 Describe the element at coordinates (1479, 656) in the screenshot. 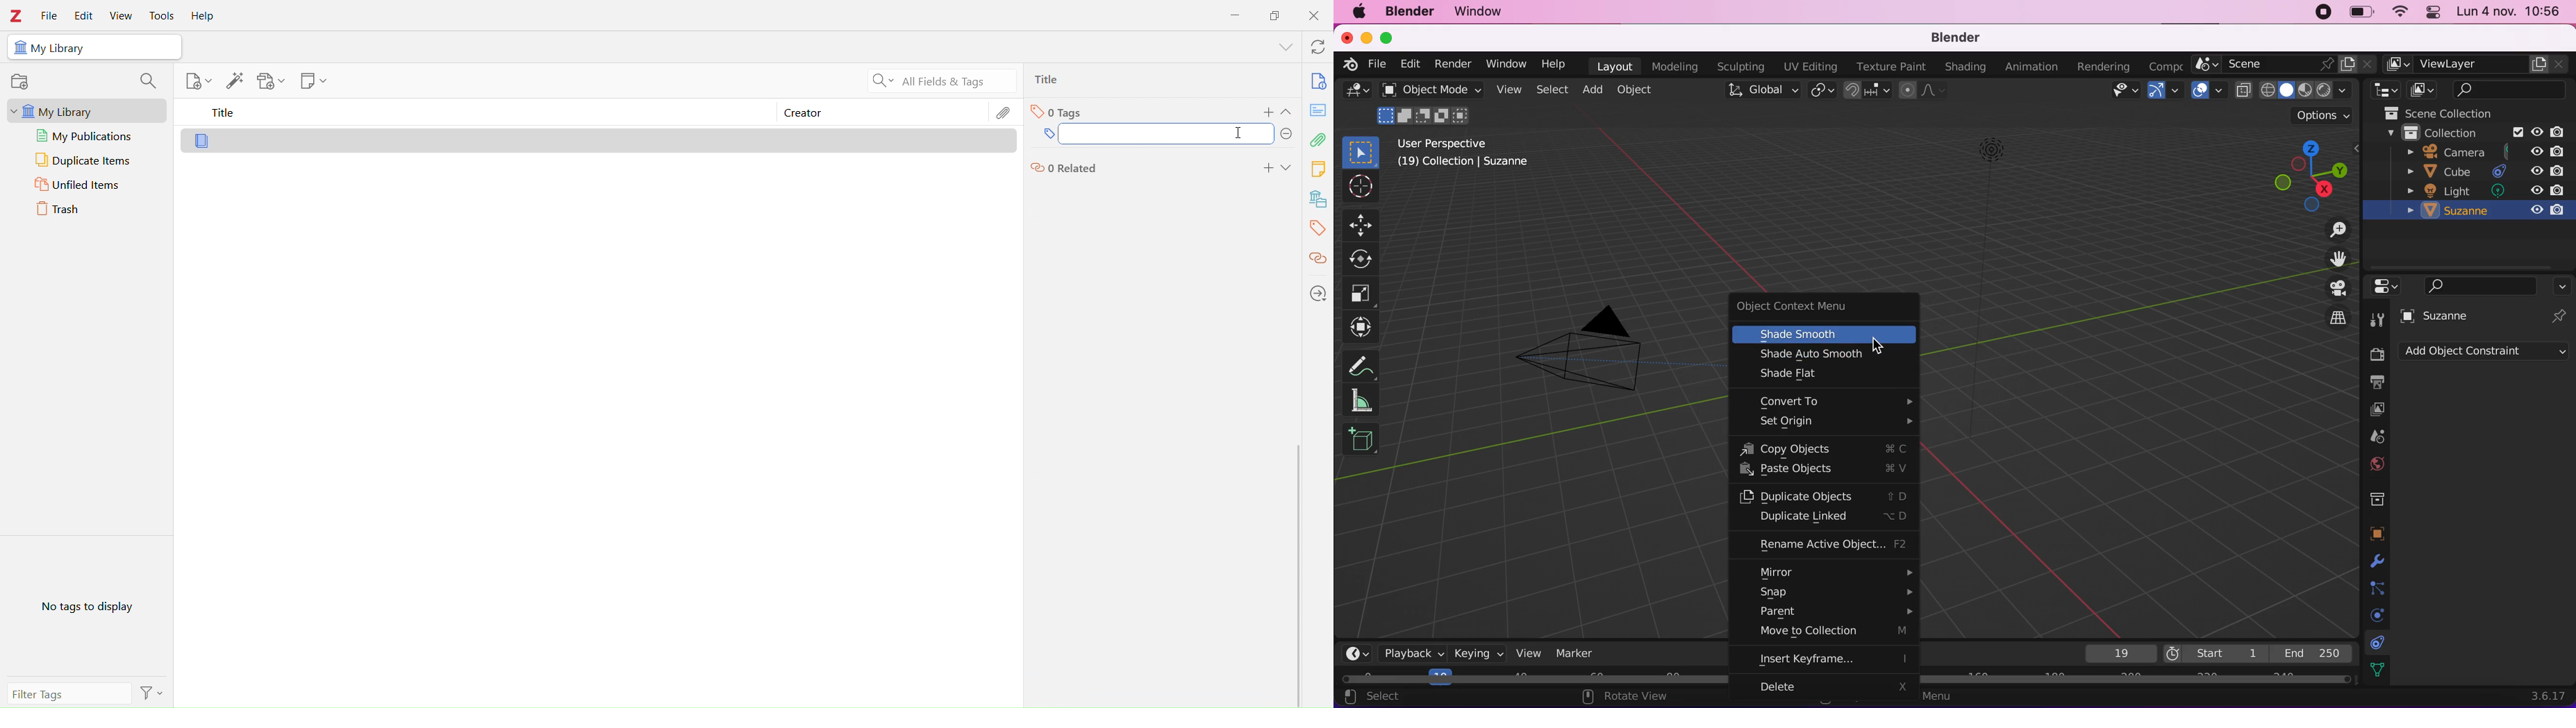

I see `keying` at that location.